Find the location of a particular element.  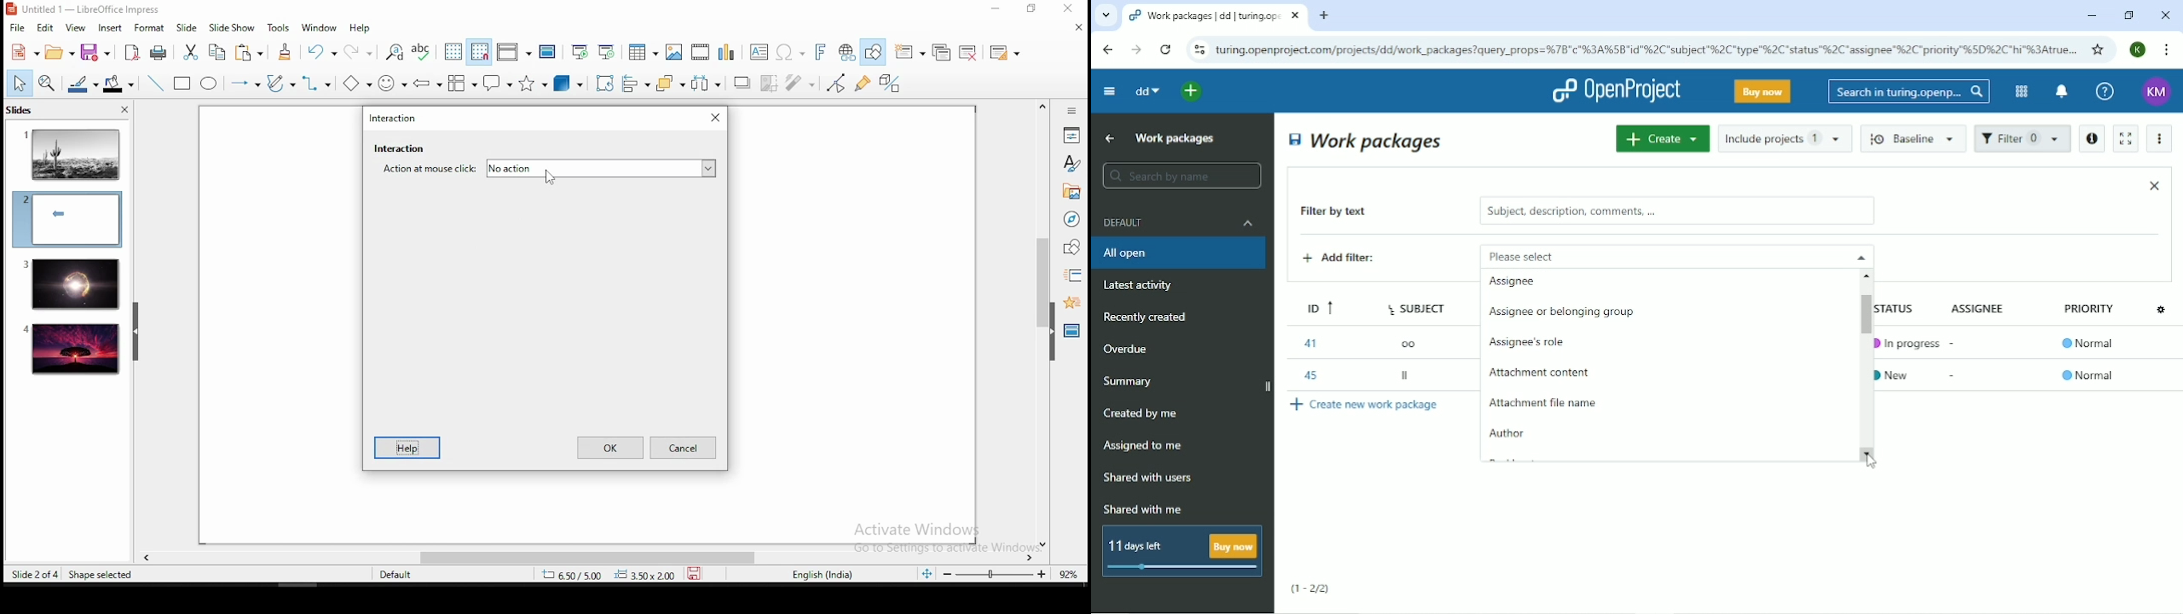

tables is located at coordinates (642, 49).